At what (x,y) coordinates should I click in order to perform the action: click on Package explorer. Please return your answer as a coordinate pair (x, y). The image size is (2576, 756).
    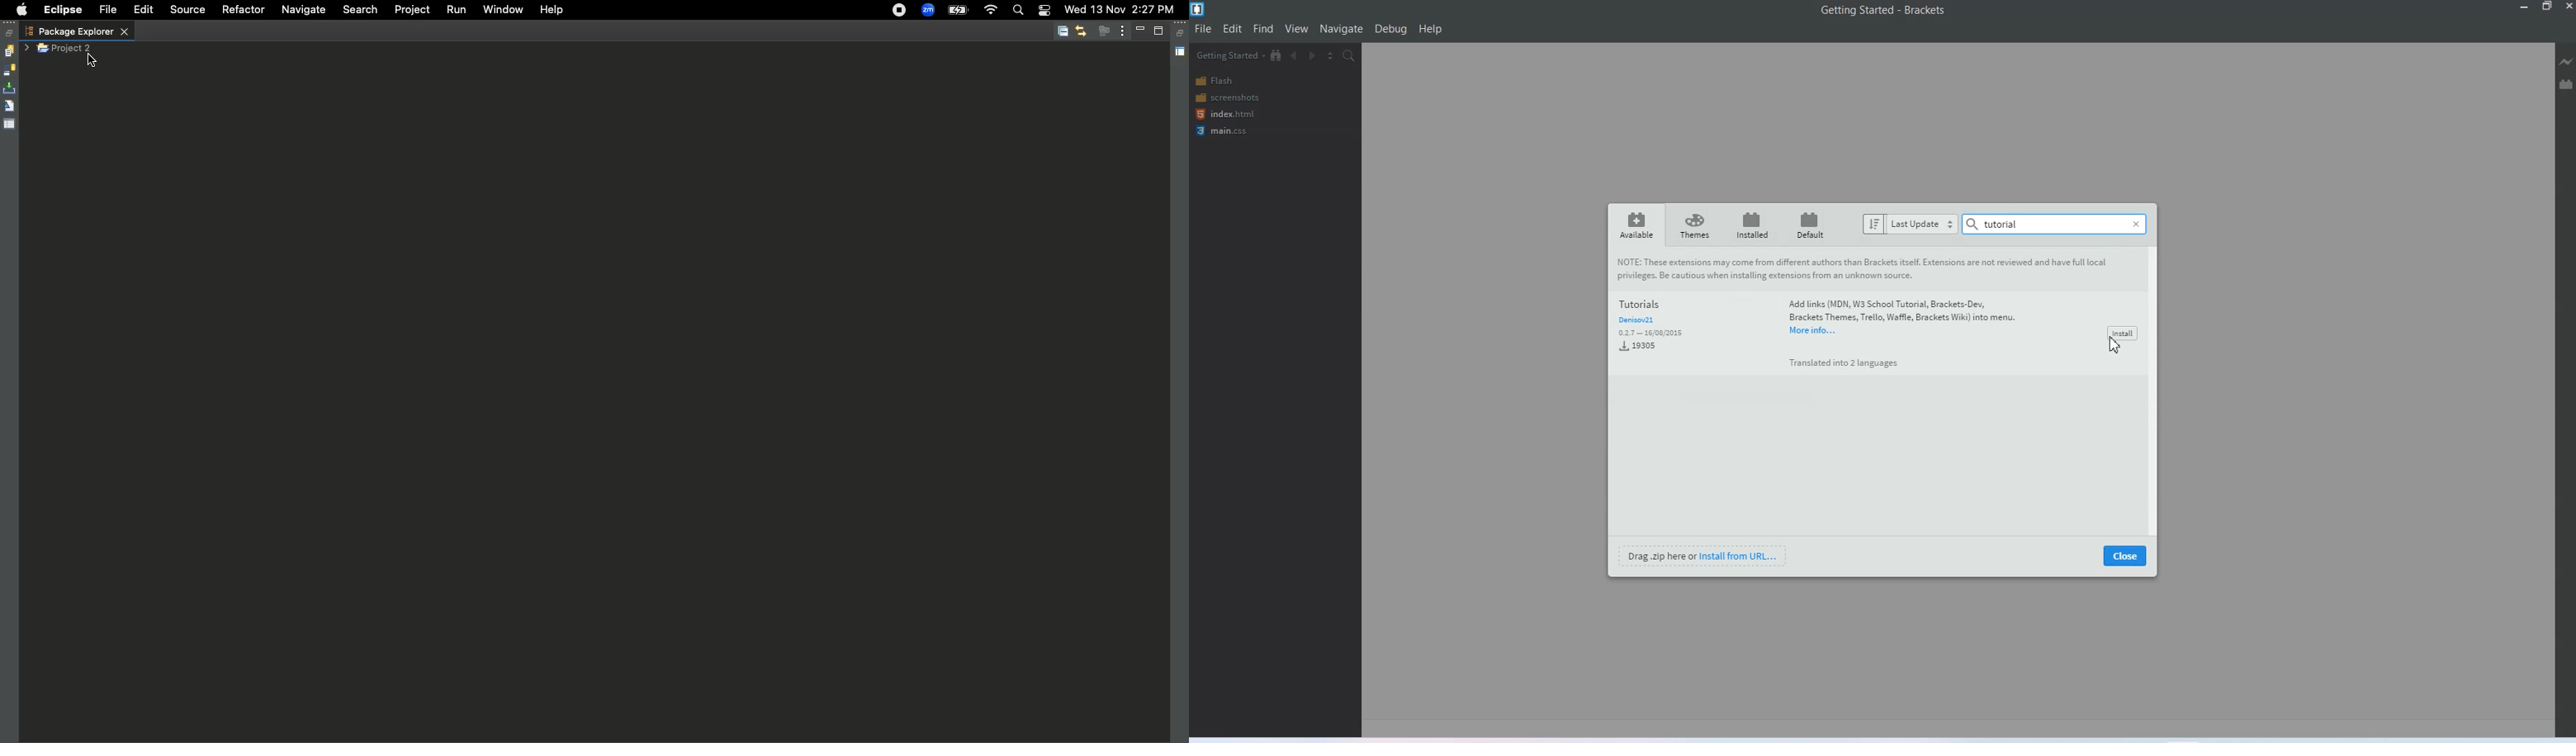
    Looking at the image, I should click on (77, 31).